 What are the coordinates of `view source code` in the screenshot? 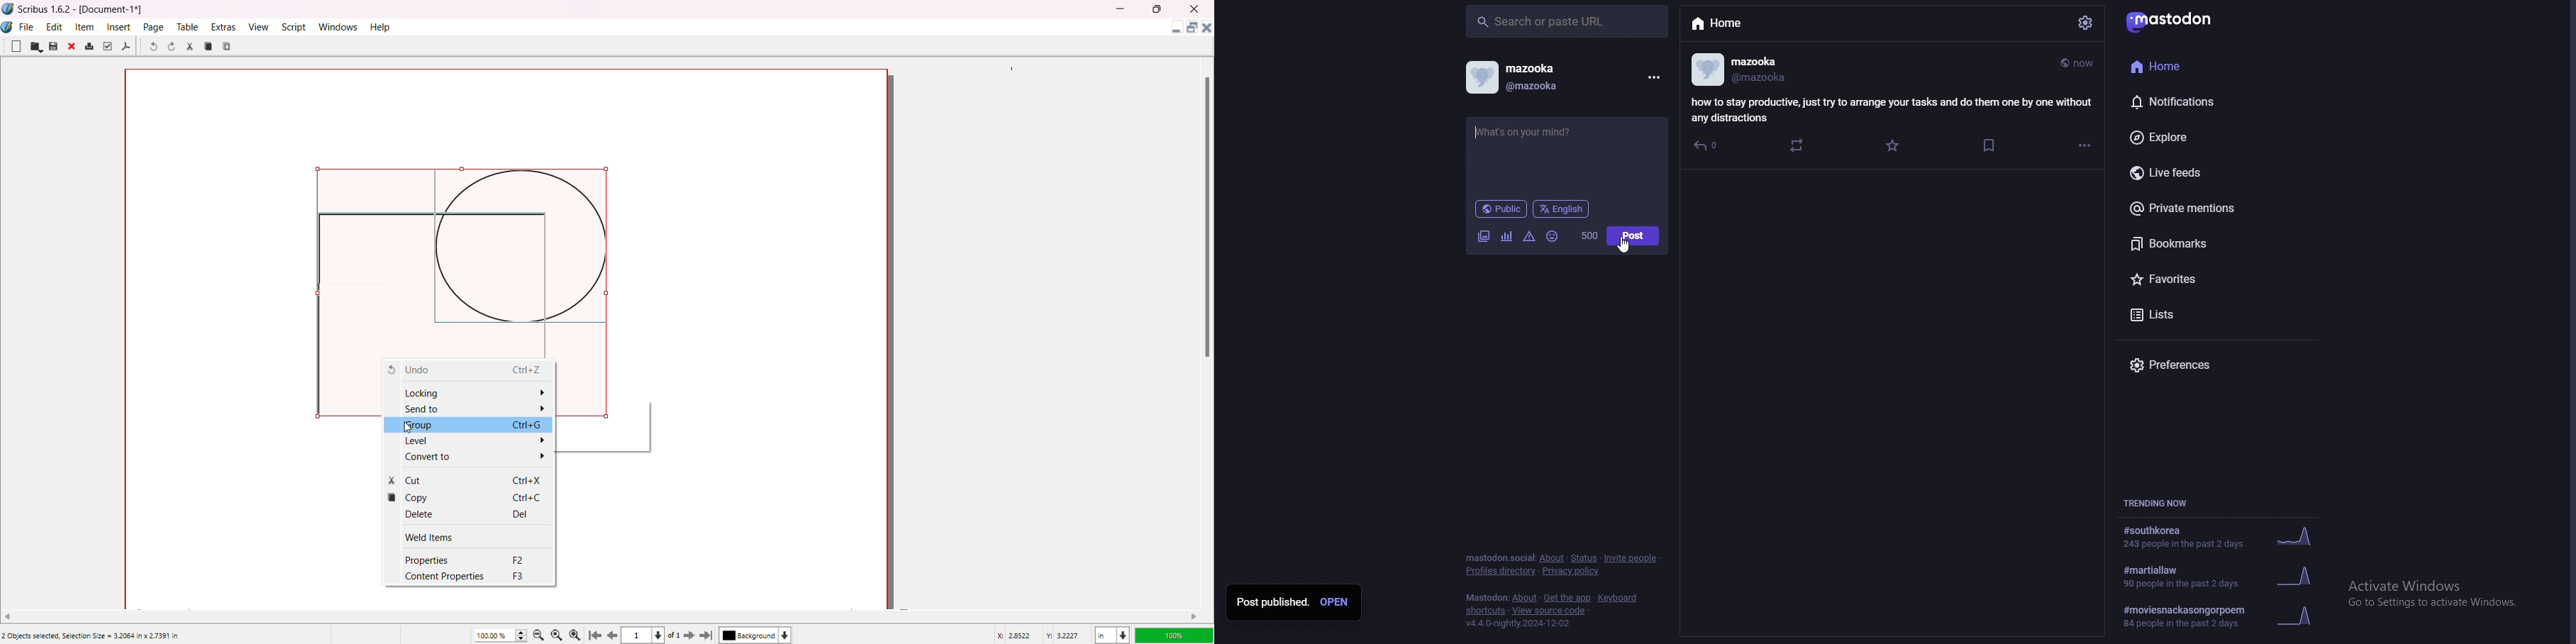 It's located at (1550, 611).